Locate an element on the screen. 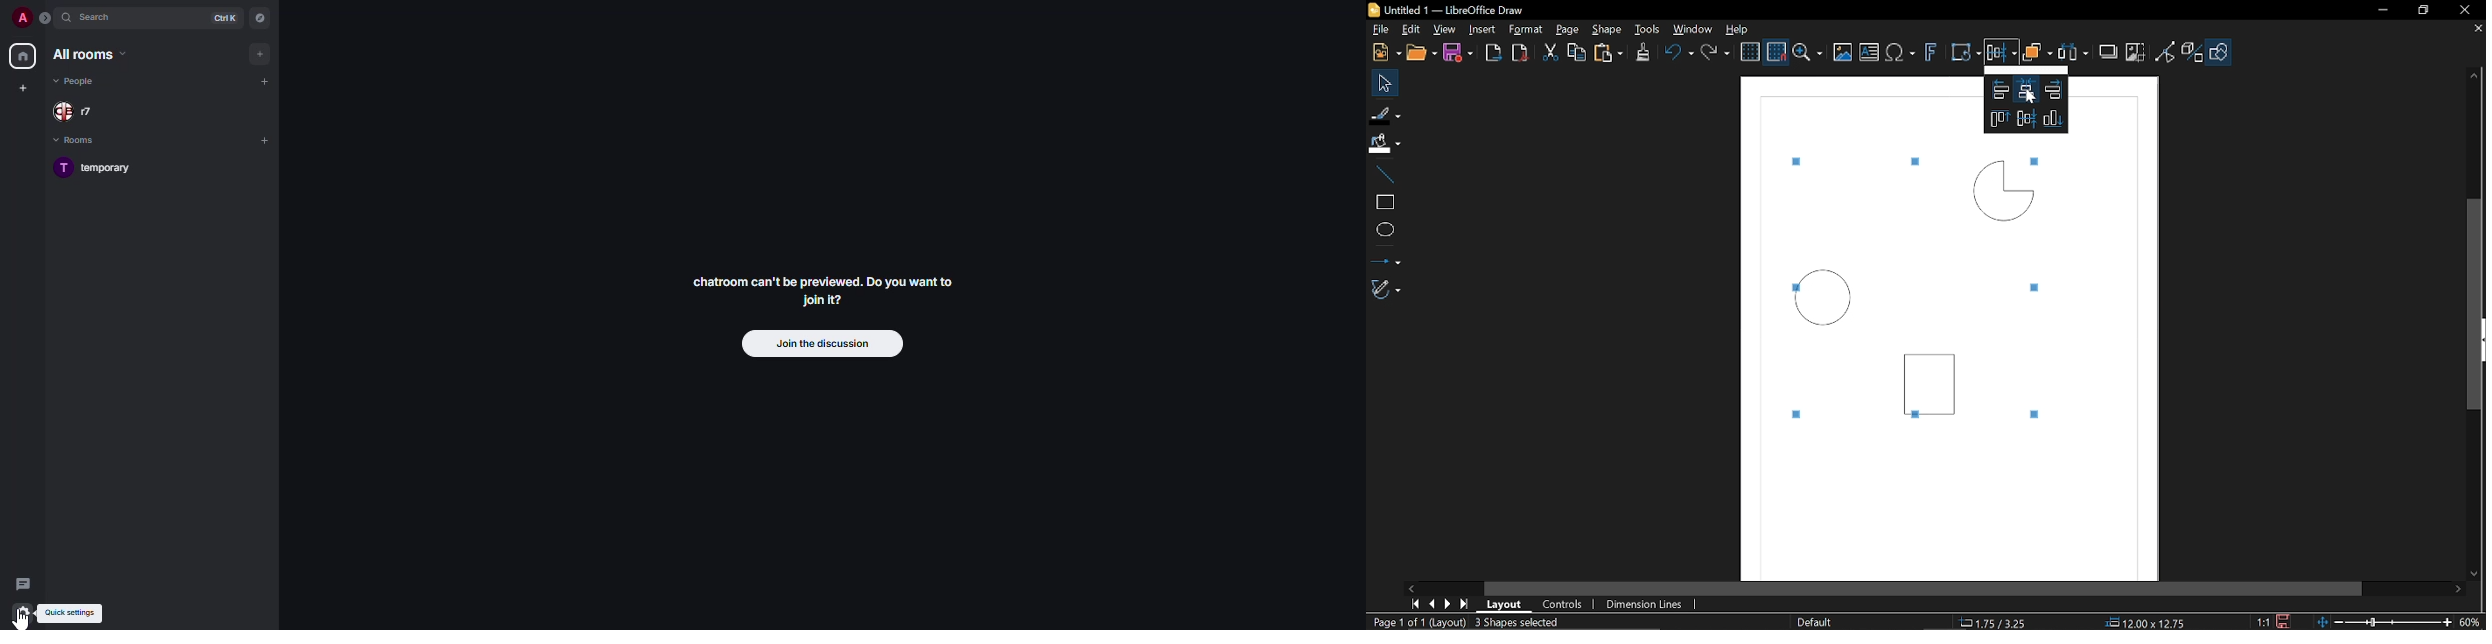 The height and width of the screenshot is (644, 2492). Align left is located at coordinates (1999, 89).